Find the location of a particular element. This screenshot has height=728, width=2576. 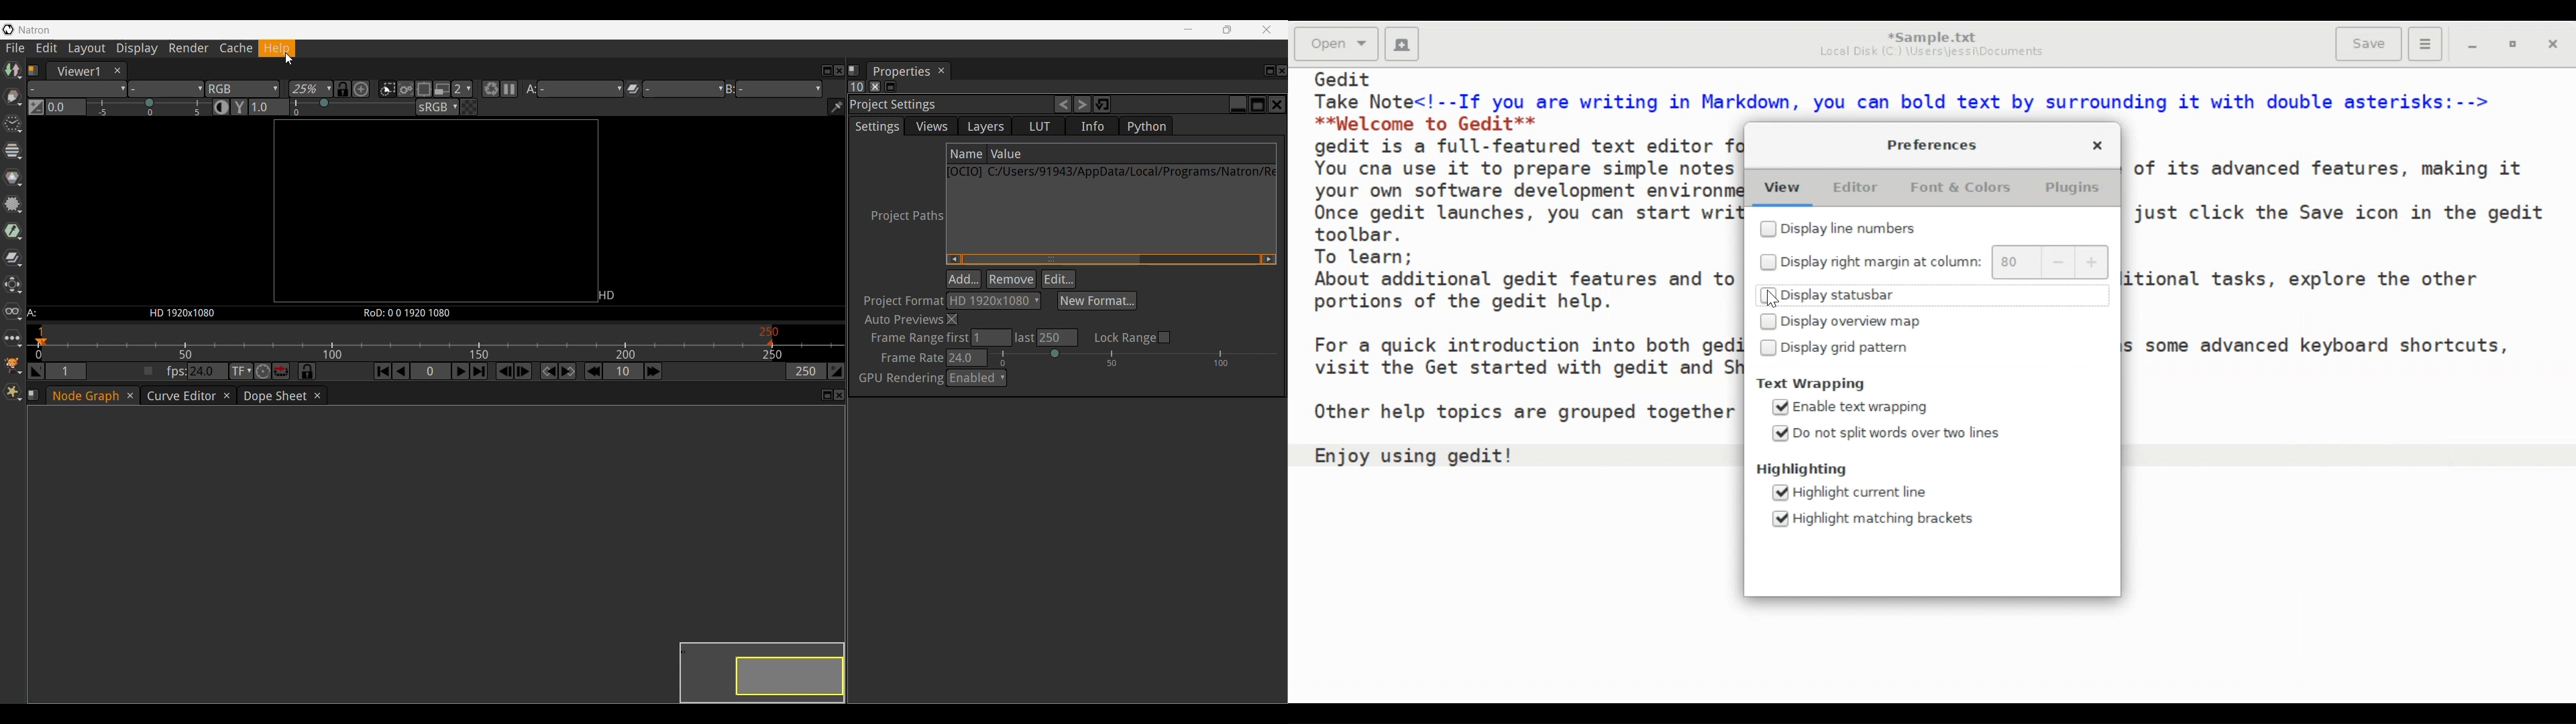

Location of current file is located at coordinates (1131, 172).